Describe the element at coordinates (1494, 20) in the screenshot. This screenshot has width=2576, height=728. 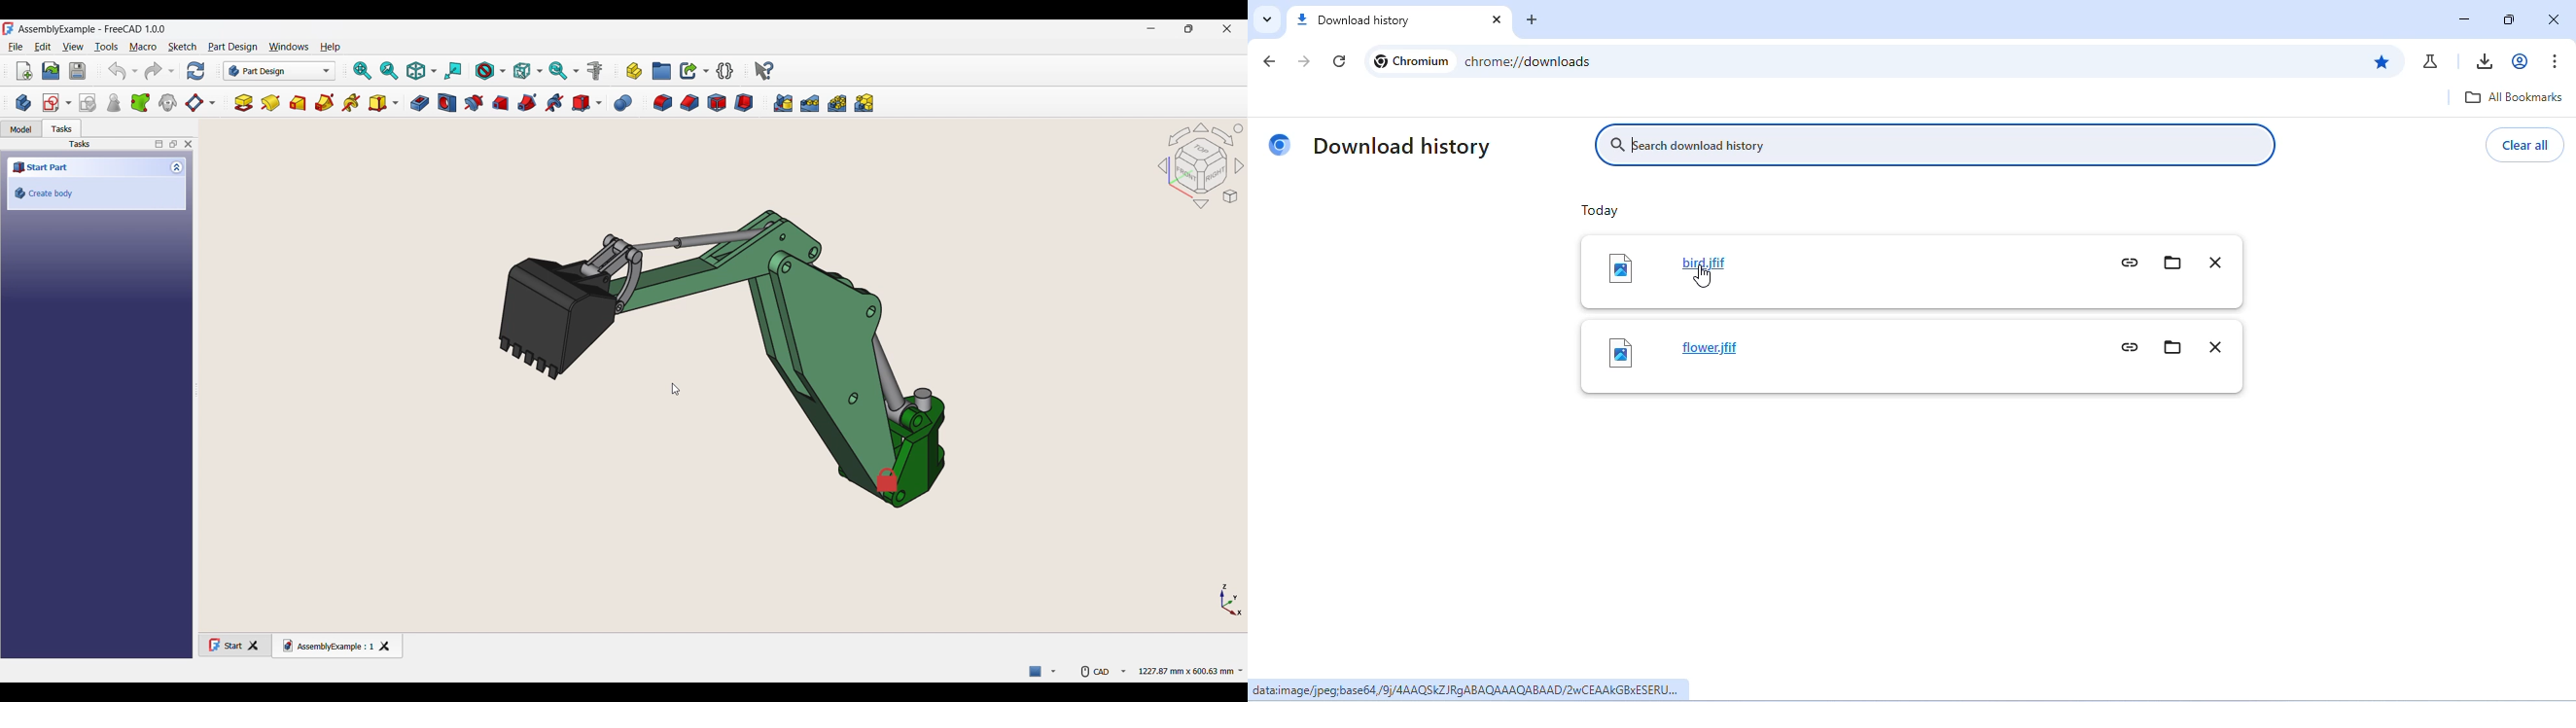
I see `close tab` at that location.